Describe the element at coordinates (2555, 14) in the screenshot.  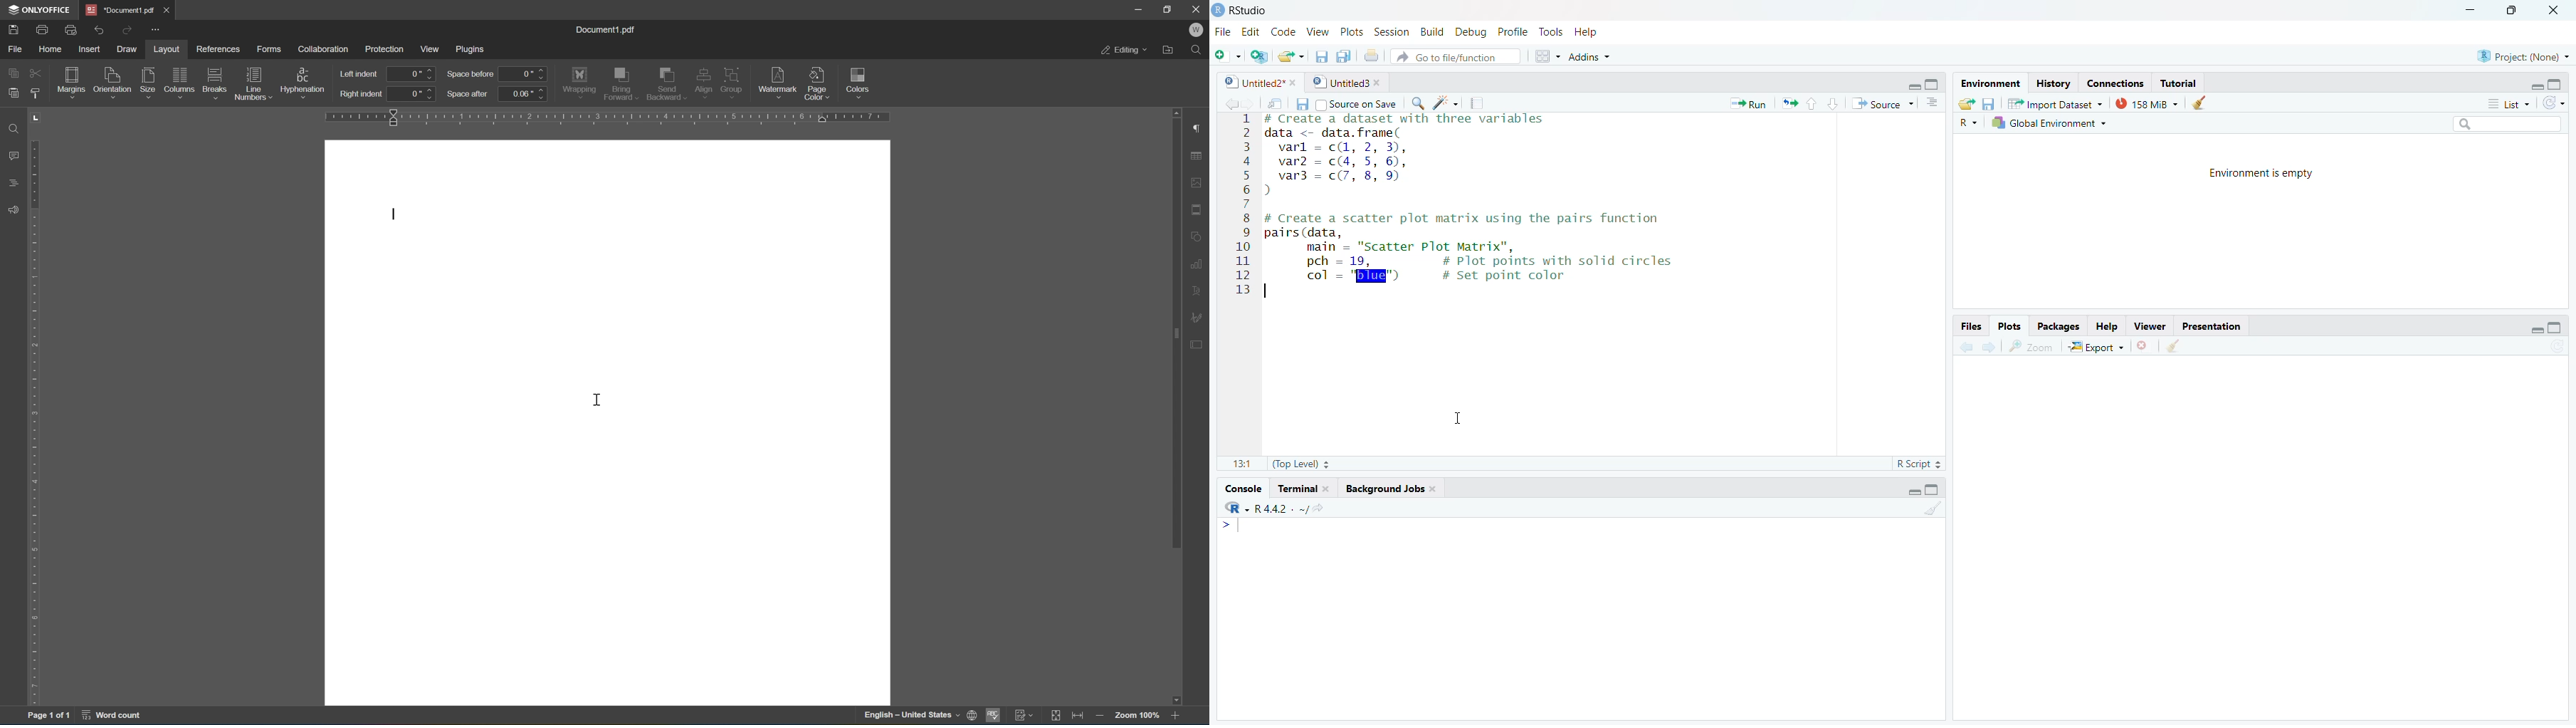
I see `Close` at that location.